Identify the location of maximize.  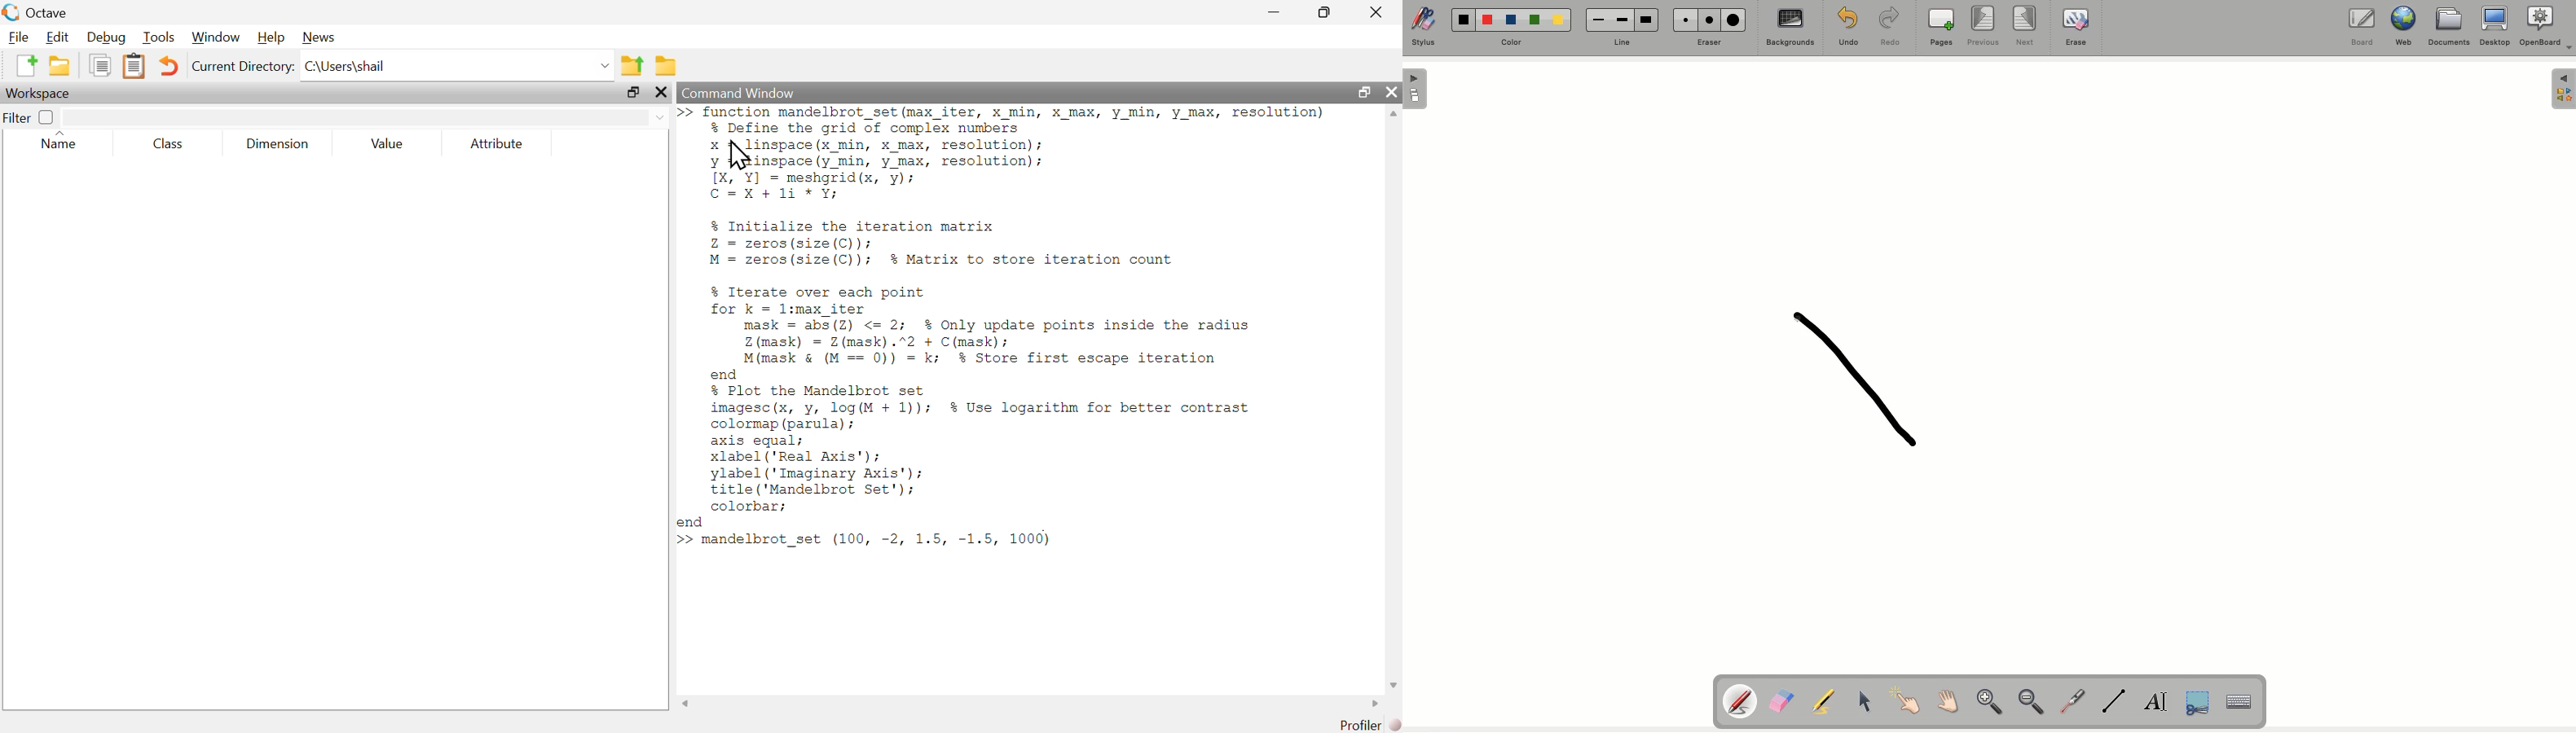
(633, 93).